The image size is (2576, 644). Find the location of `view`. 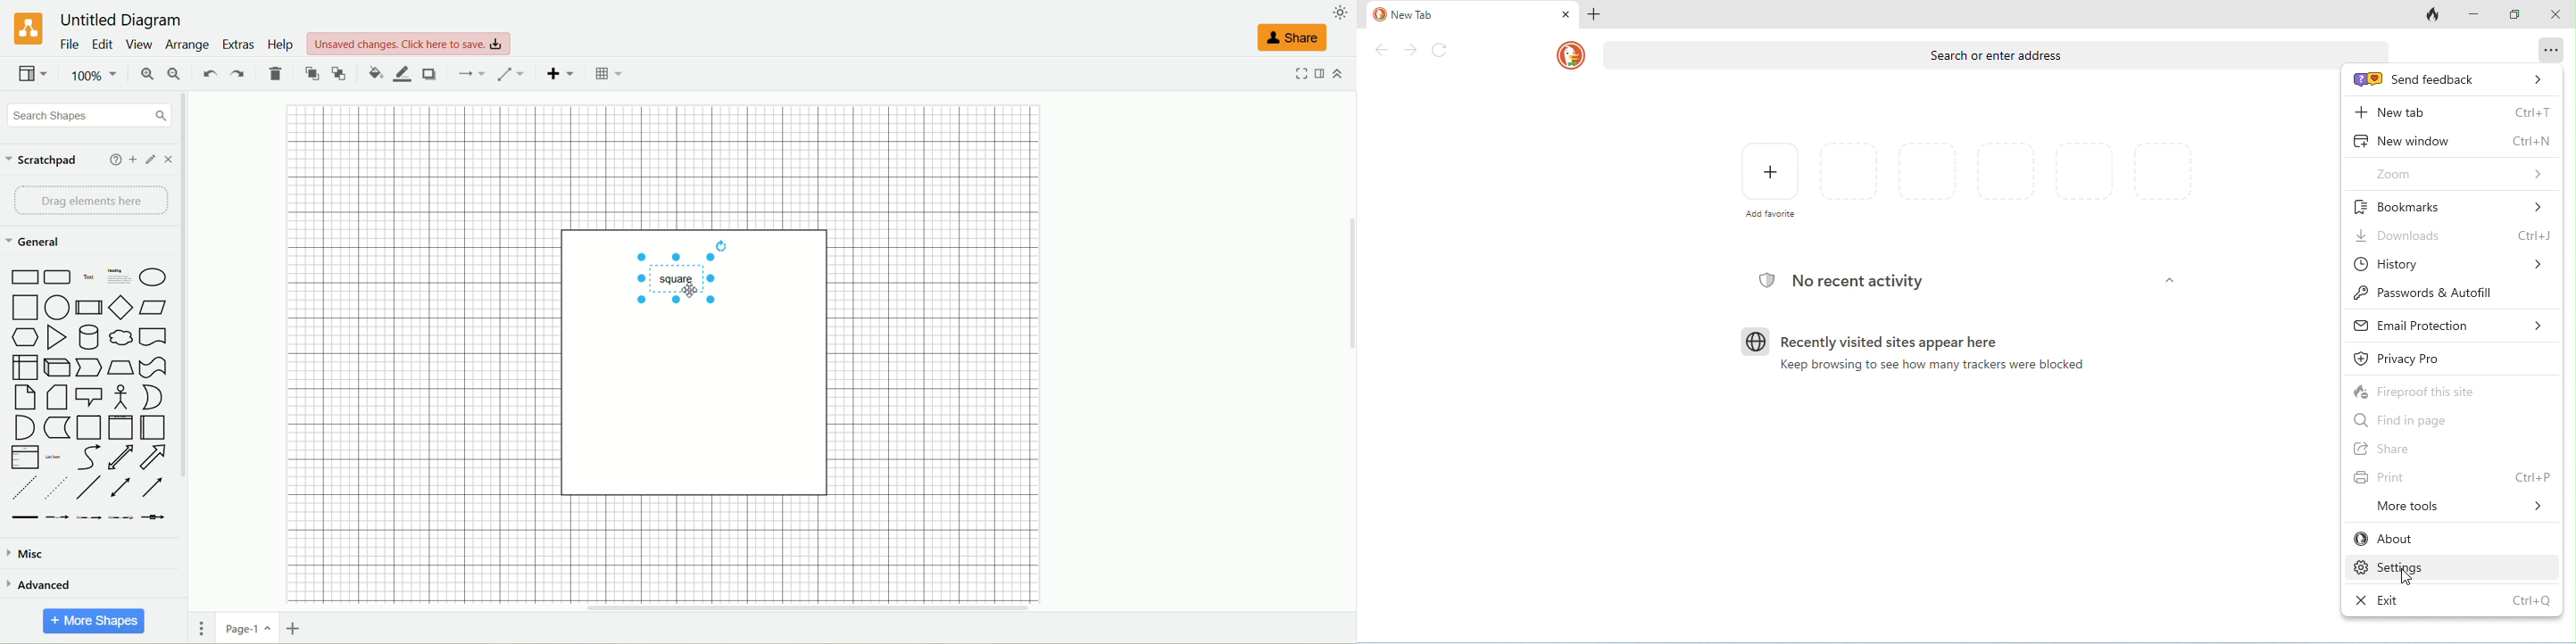

view is located at coordinates (138, 45).